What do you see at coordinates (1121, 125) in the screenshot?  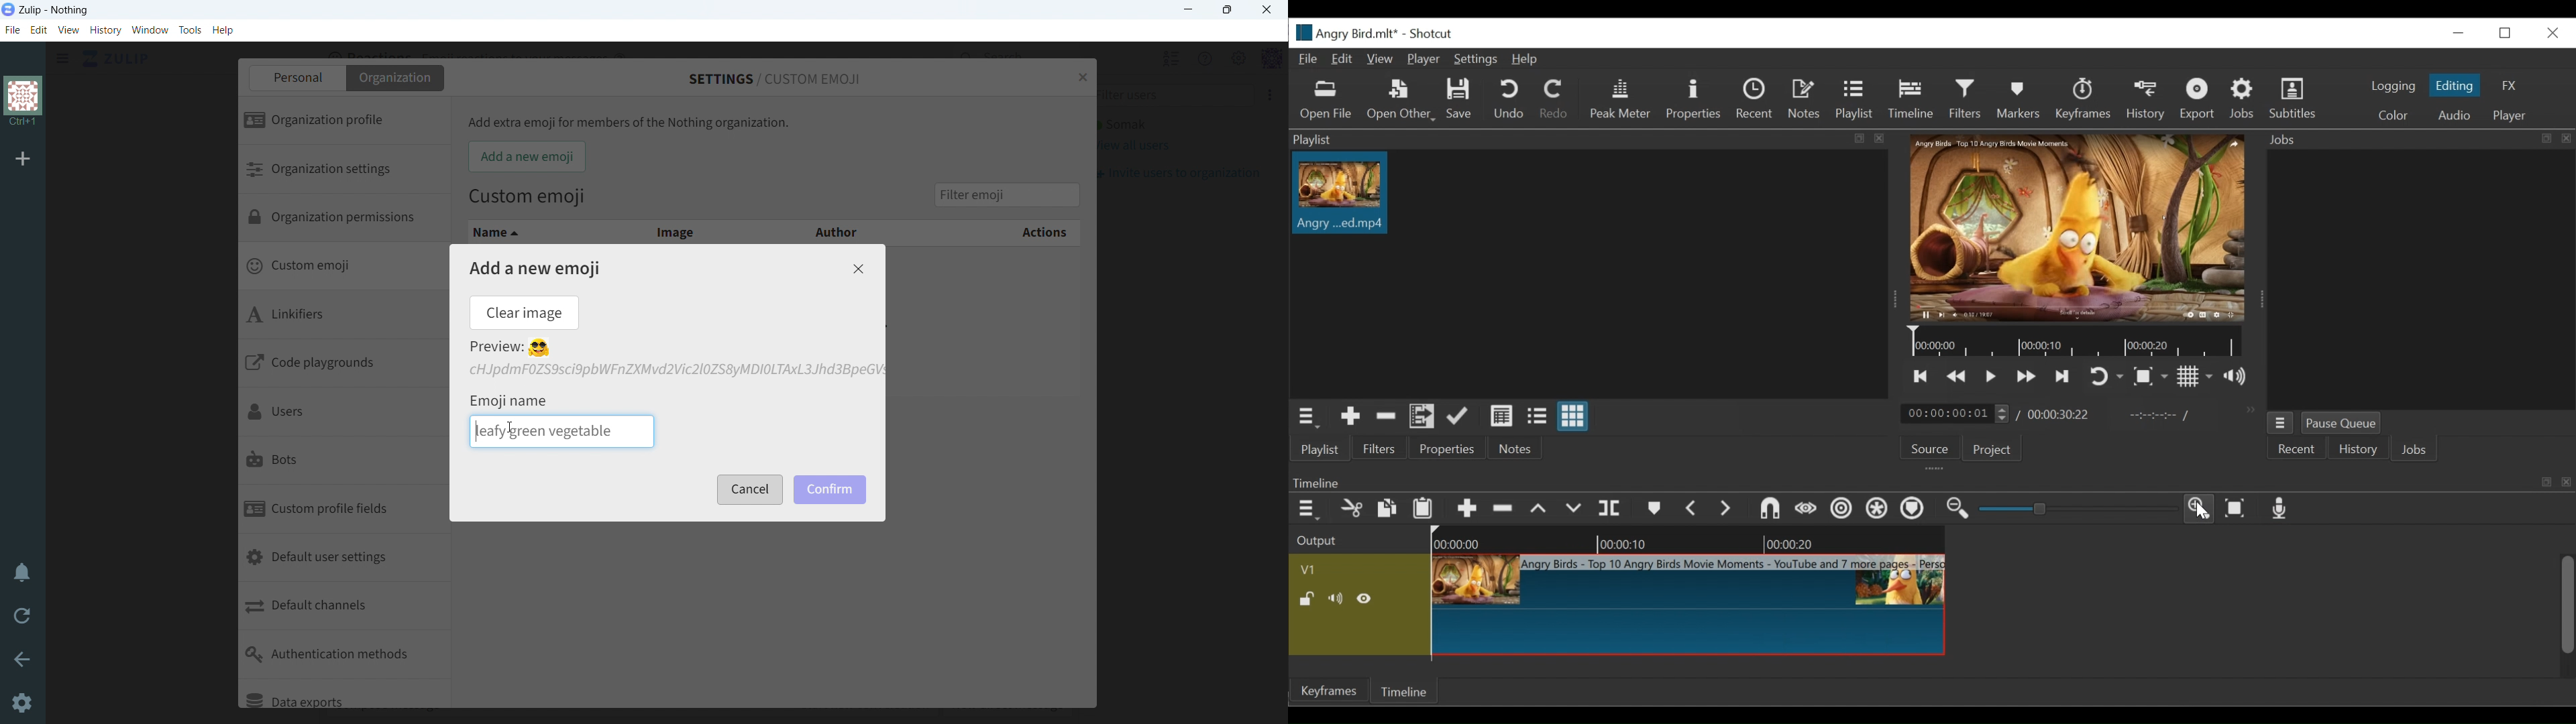 I see `active user` at bounding box center [1121, 125].